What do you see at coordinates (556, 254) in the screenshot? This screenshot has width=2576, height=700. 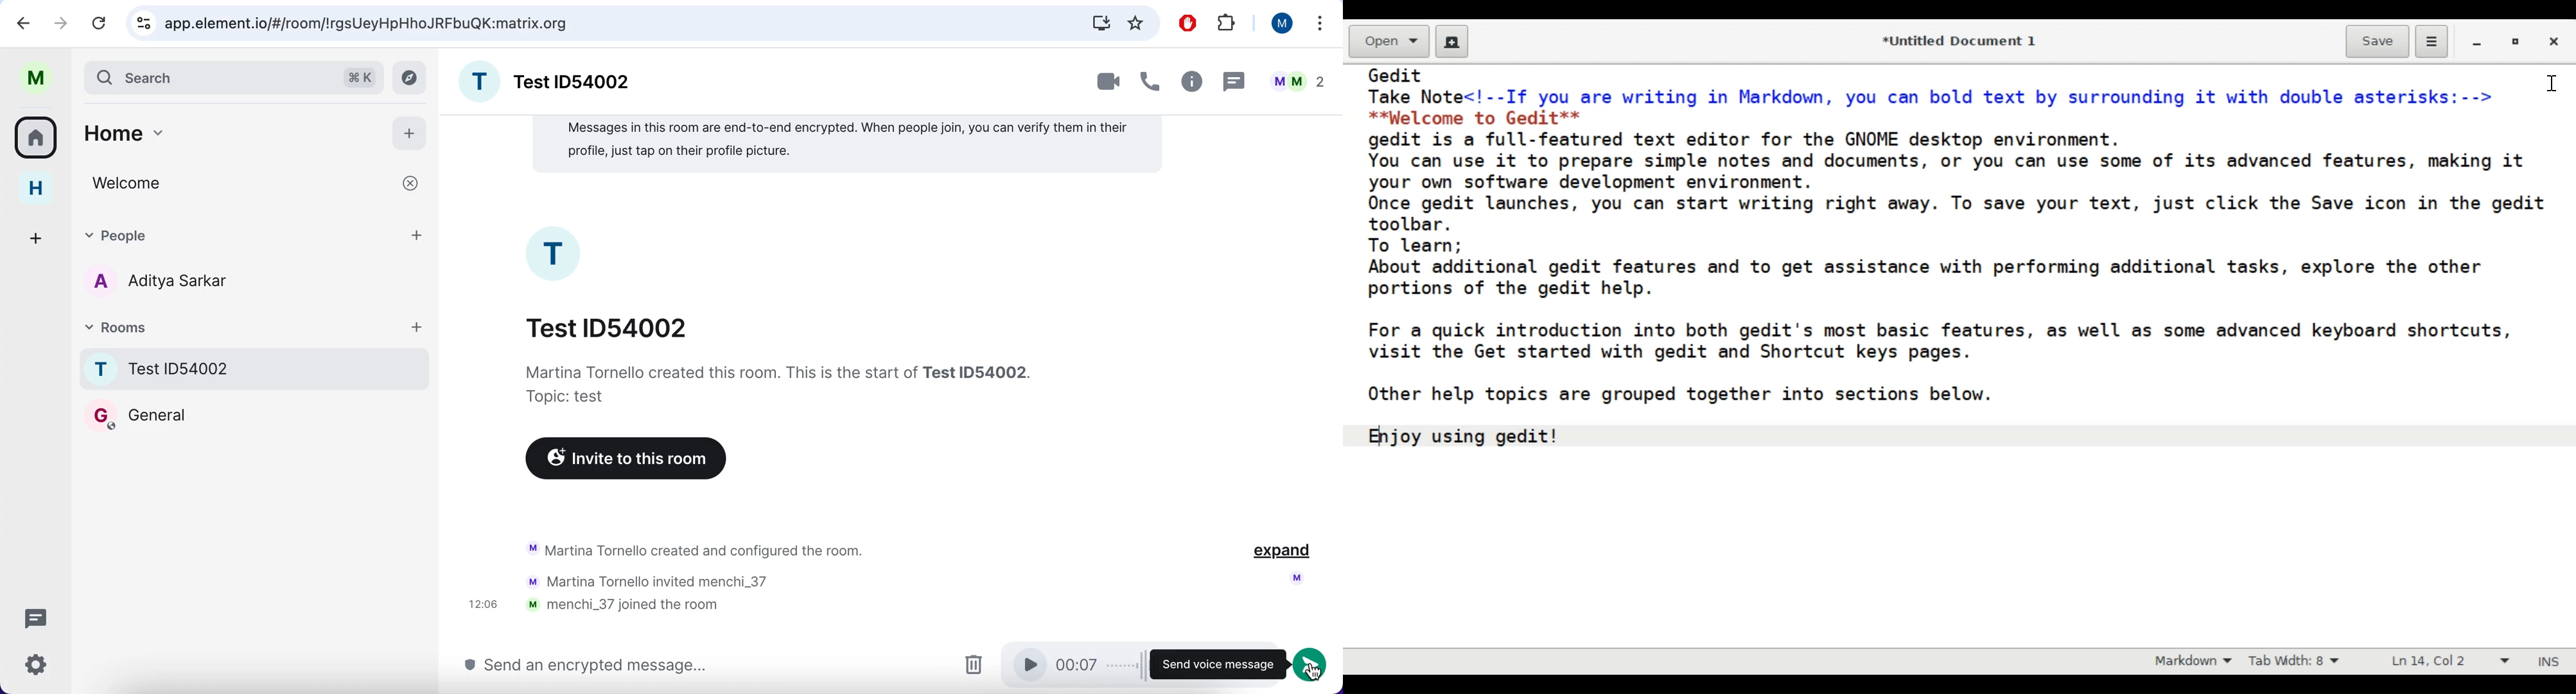 I see `profile picture` at bounding box center [556, 254].